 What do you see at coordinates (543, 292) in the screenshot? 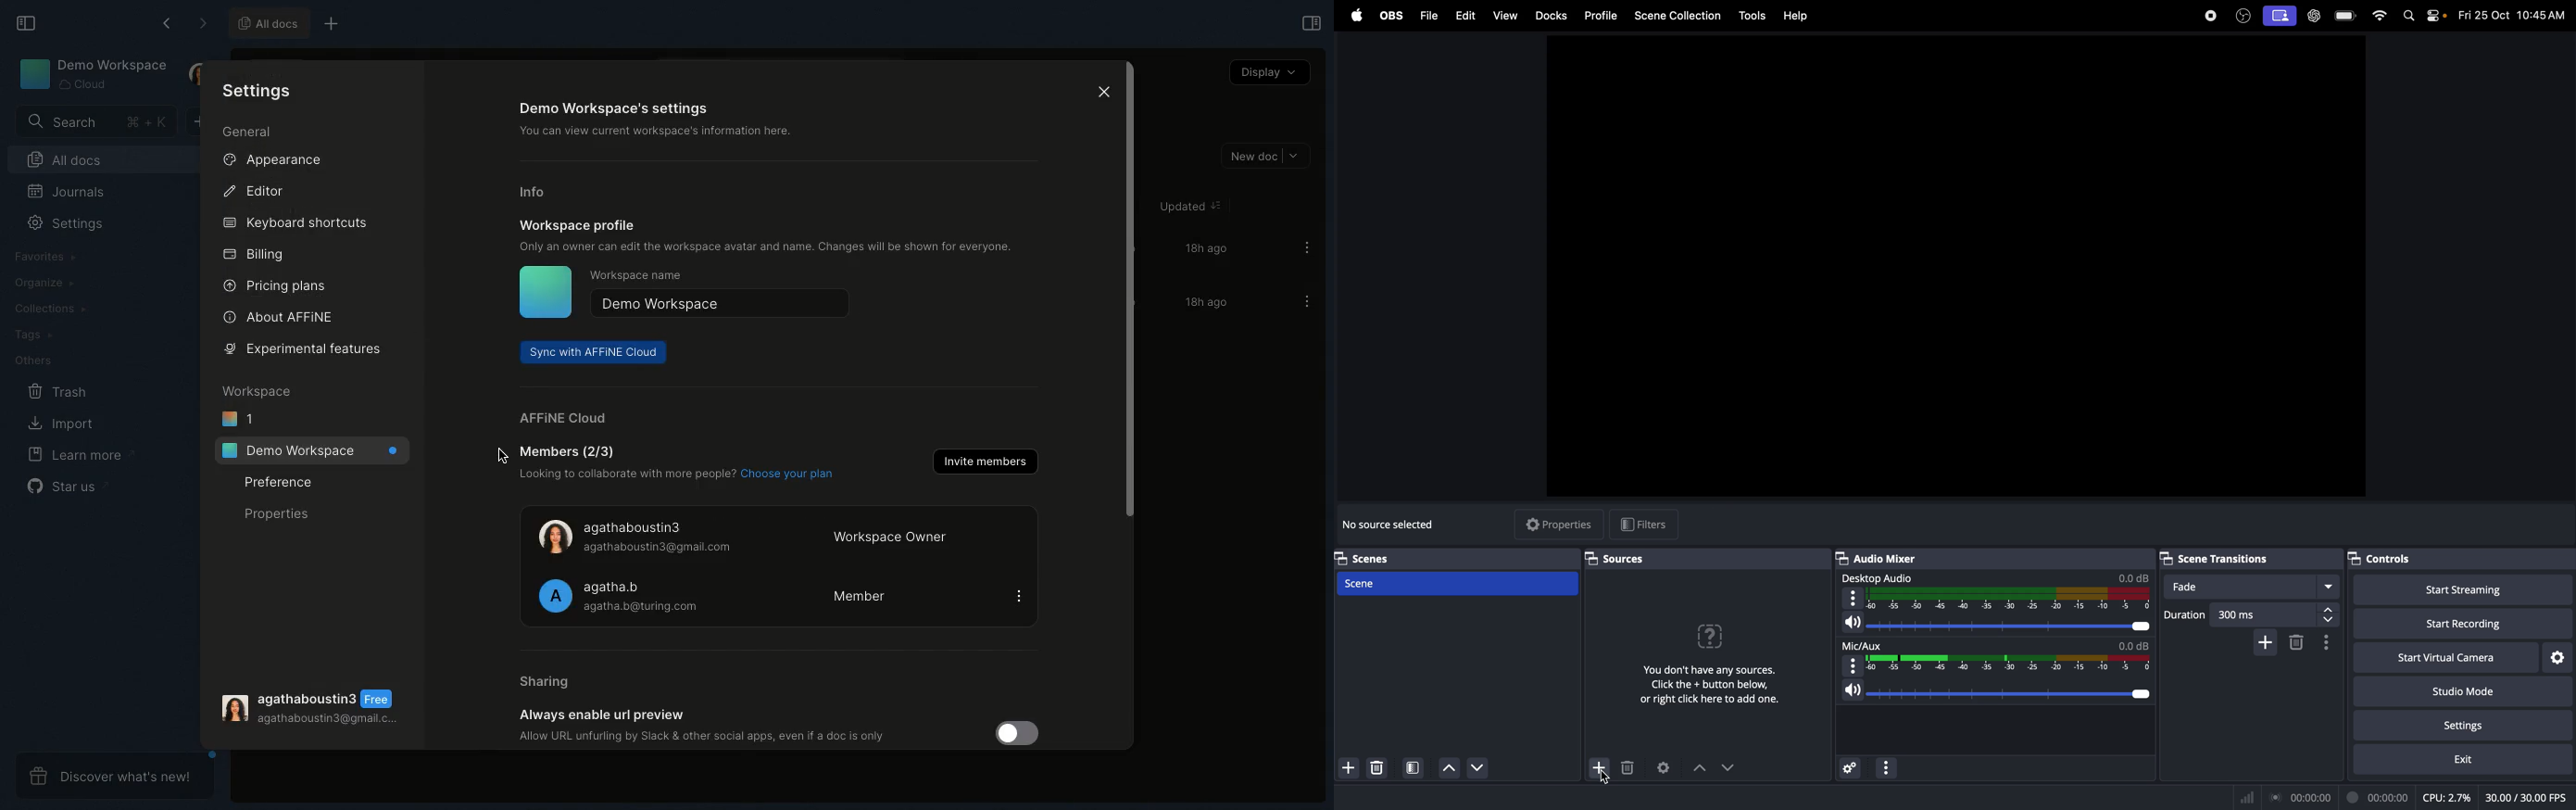
I see `Icon` at bounding box center [543, 292].